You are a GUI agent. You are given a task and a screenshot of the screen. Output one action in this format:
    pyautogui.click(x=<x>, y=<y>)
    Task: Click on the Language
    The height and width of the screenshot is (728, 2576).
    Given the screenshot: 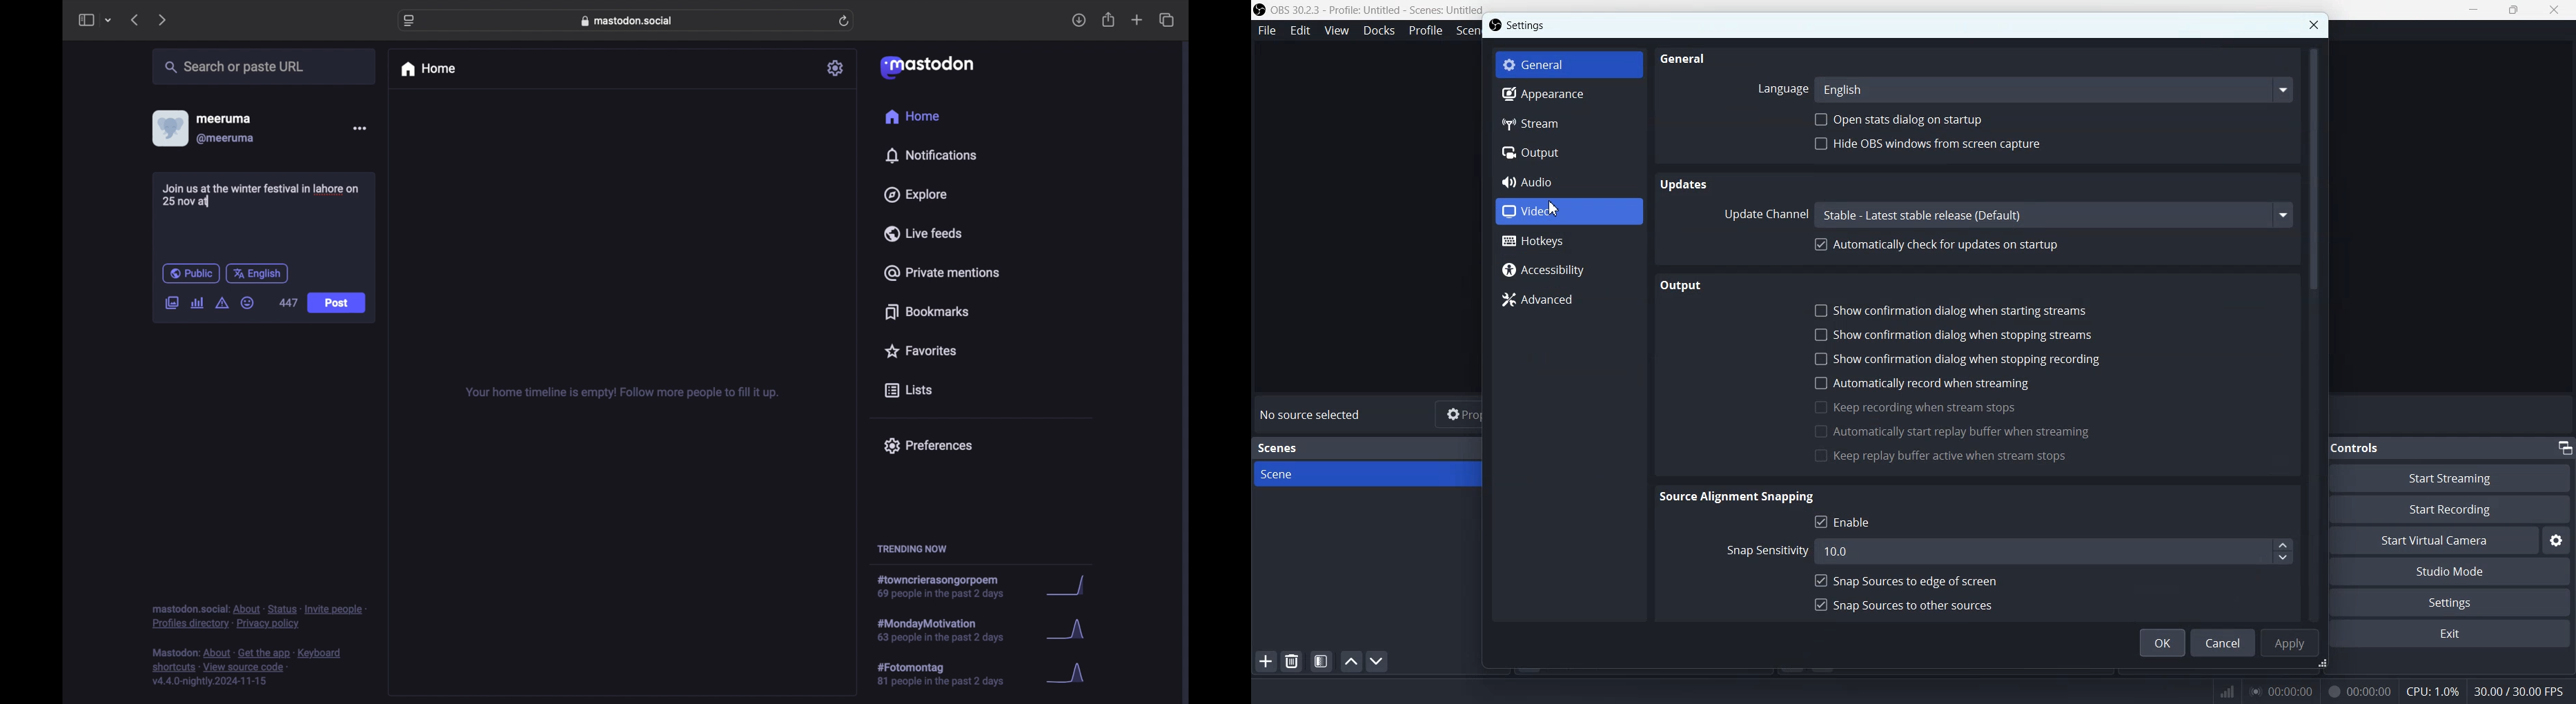 What is the action you would take?
    pyautogui.click(x=1779, y=90)
    